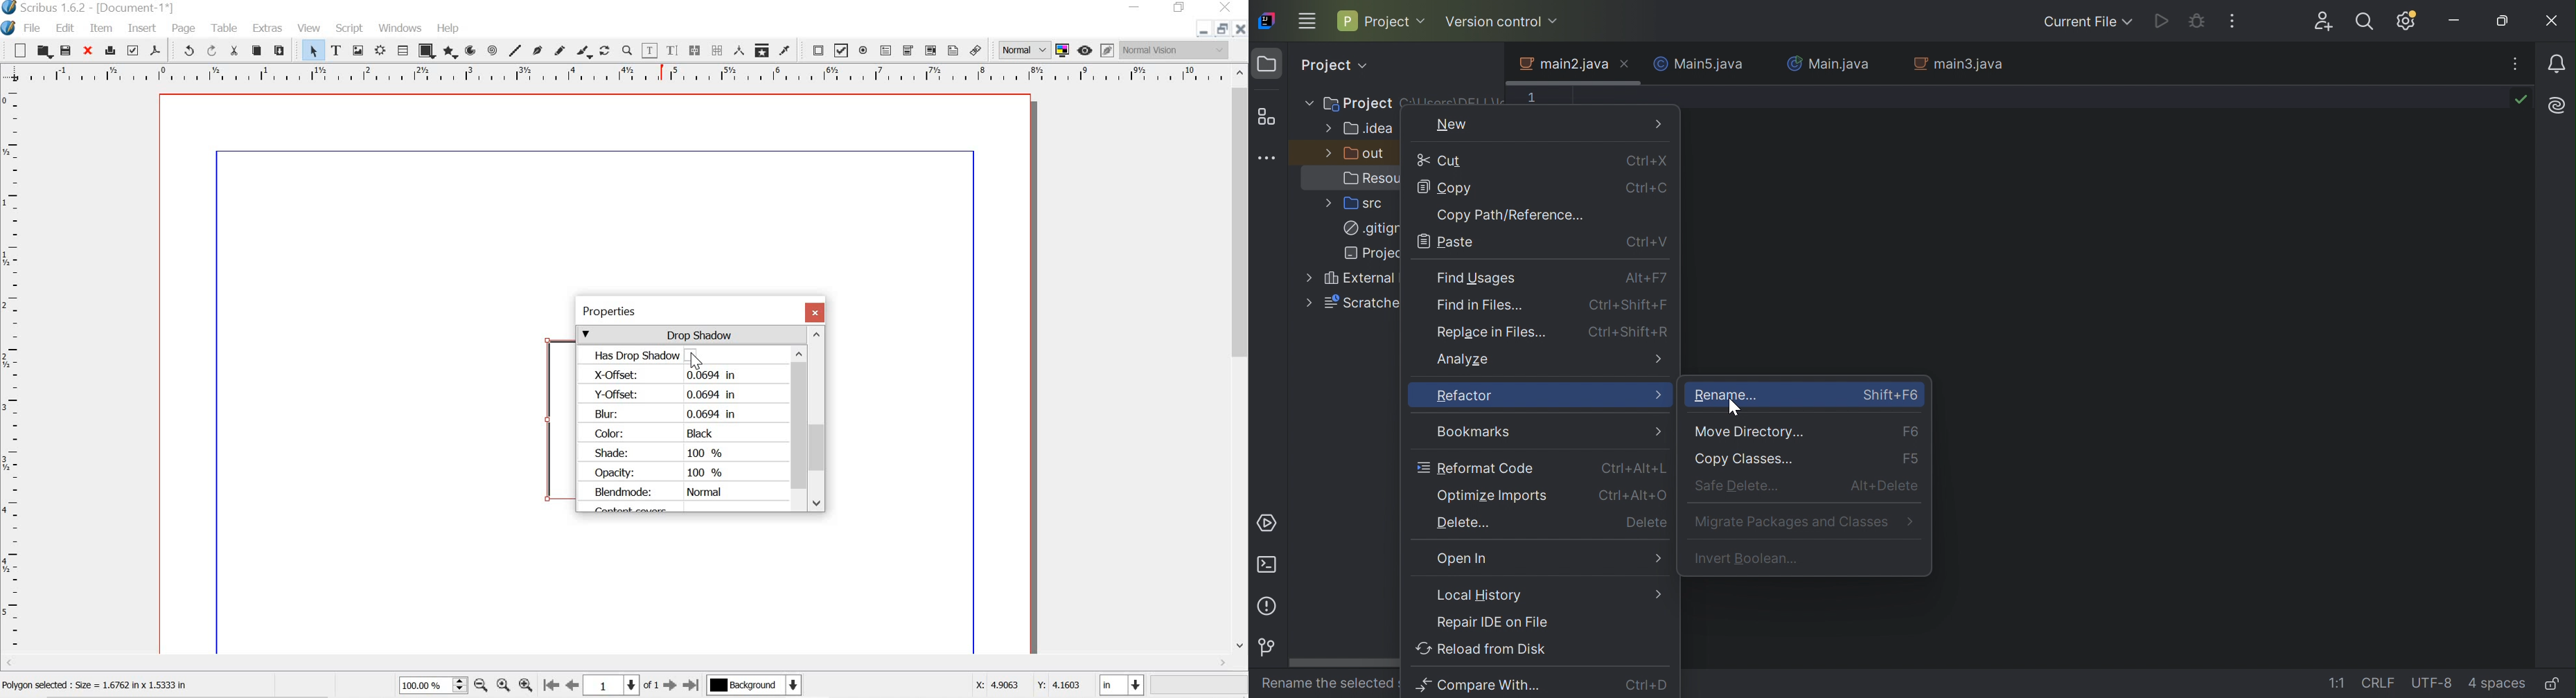 The image size is (2576, 700). I want to click on EDIT IN PREVIEW MODE, so click(1107, 50).